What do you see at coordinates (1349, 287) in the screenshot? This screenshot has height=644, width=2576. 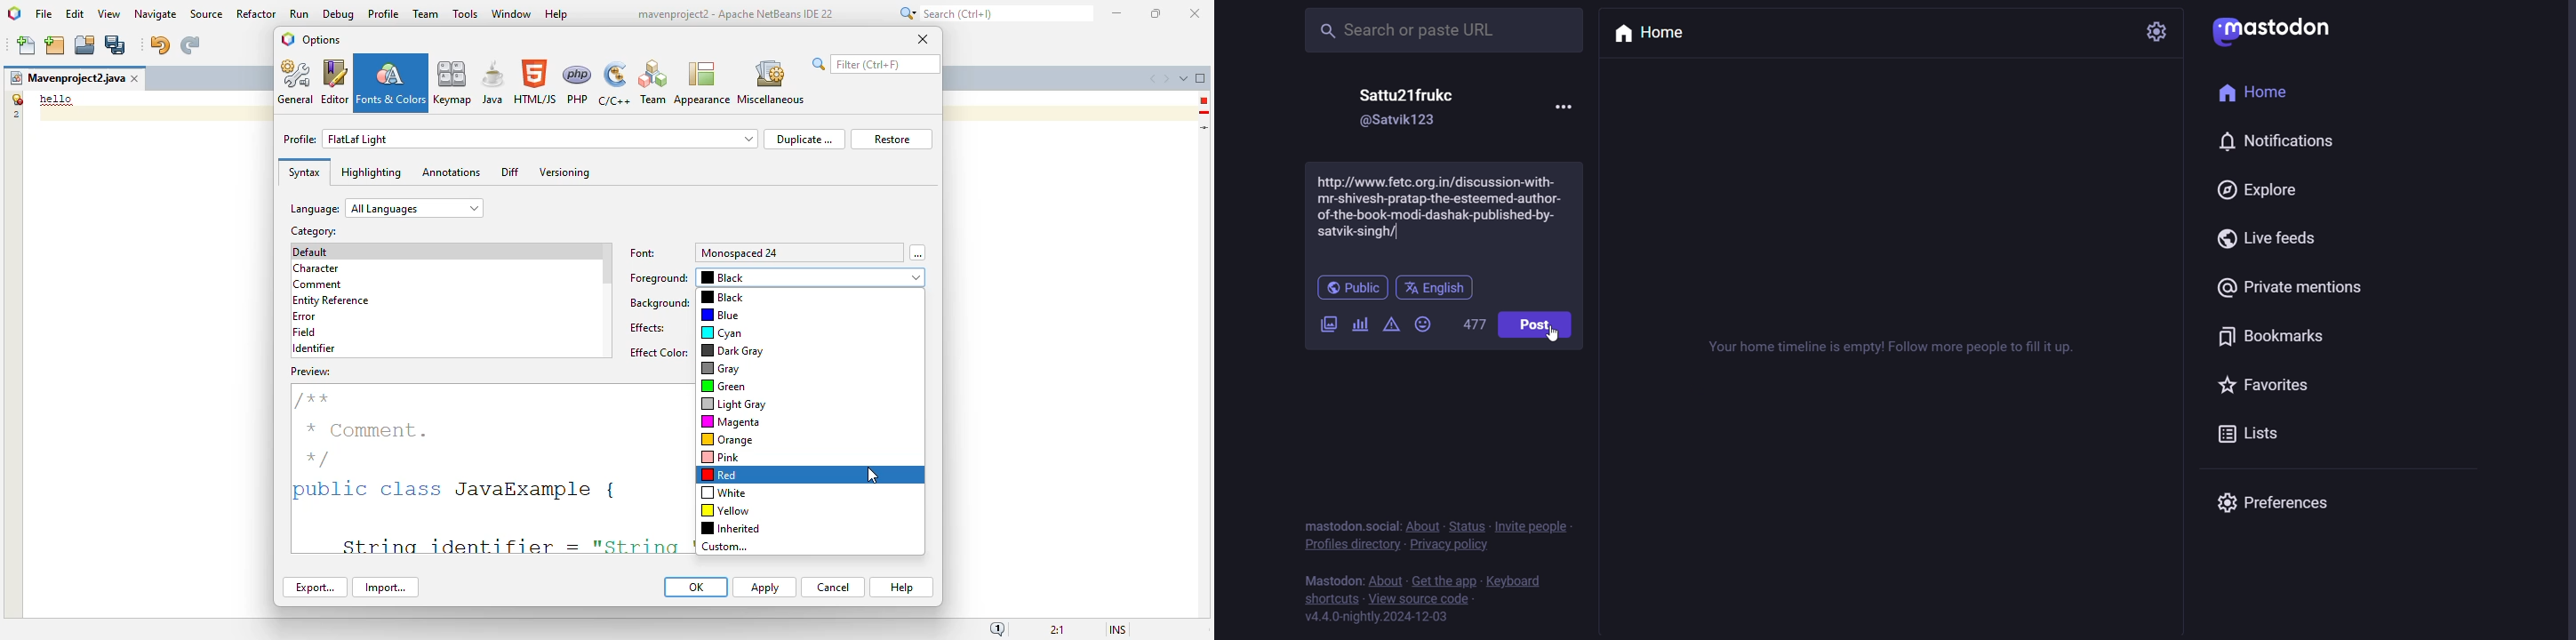 I see `public` at bounding box center [1349, 287].